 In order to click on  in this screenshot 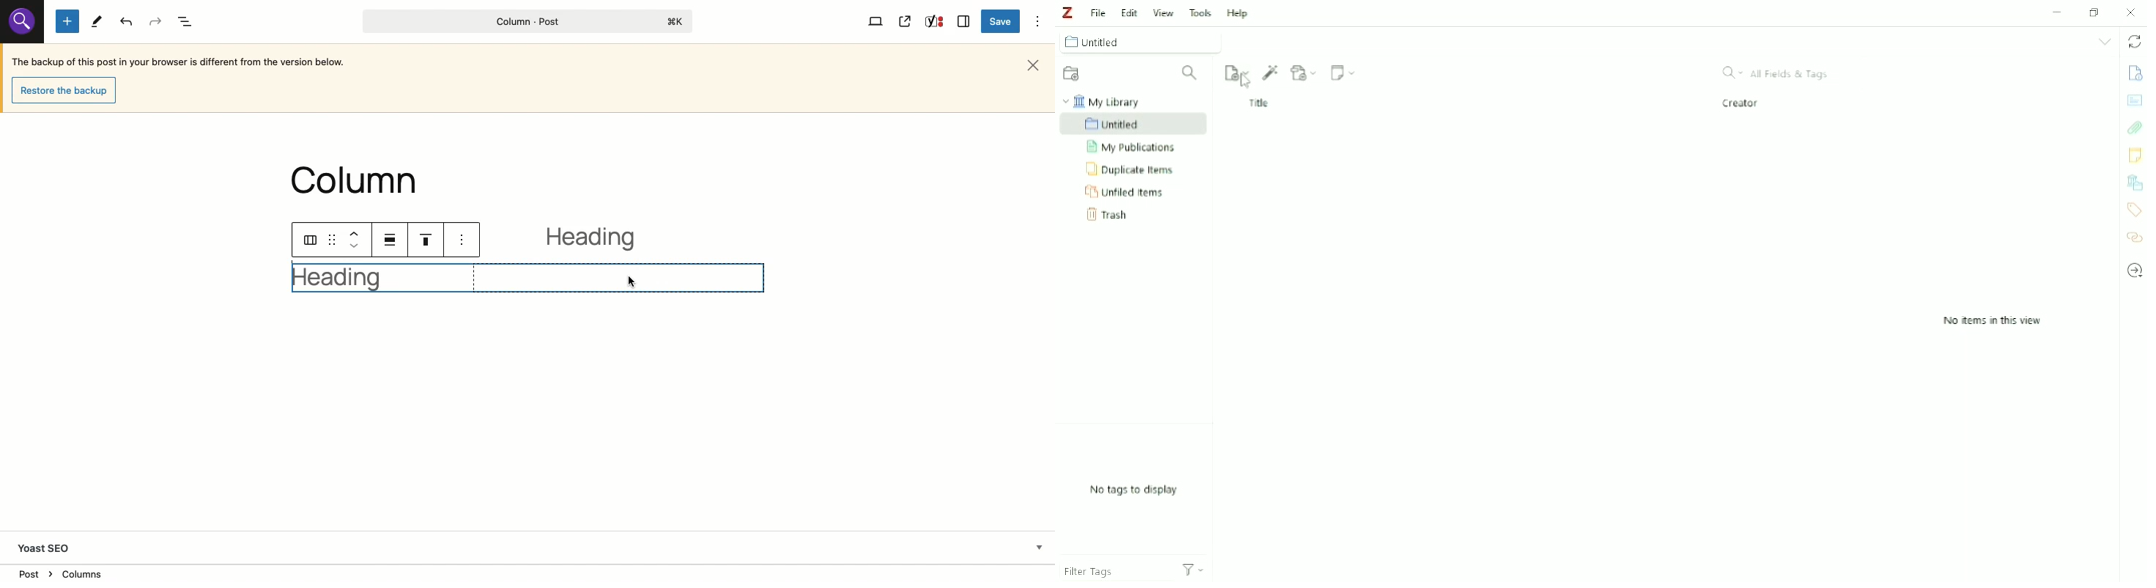, I will do `click(20, 22)`.